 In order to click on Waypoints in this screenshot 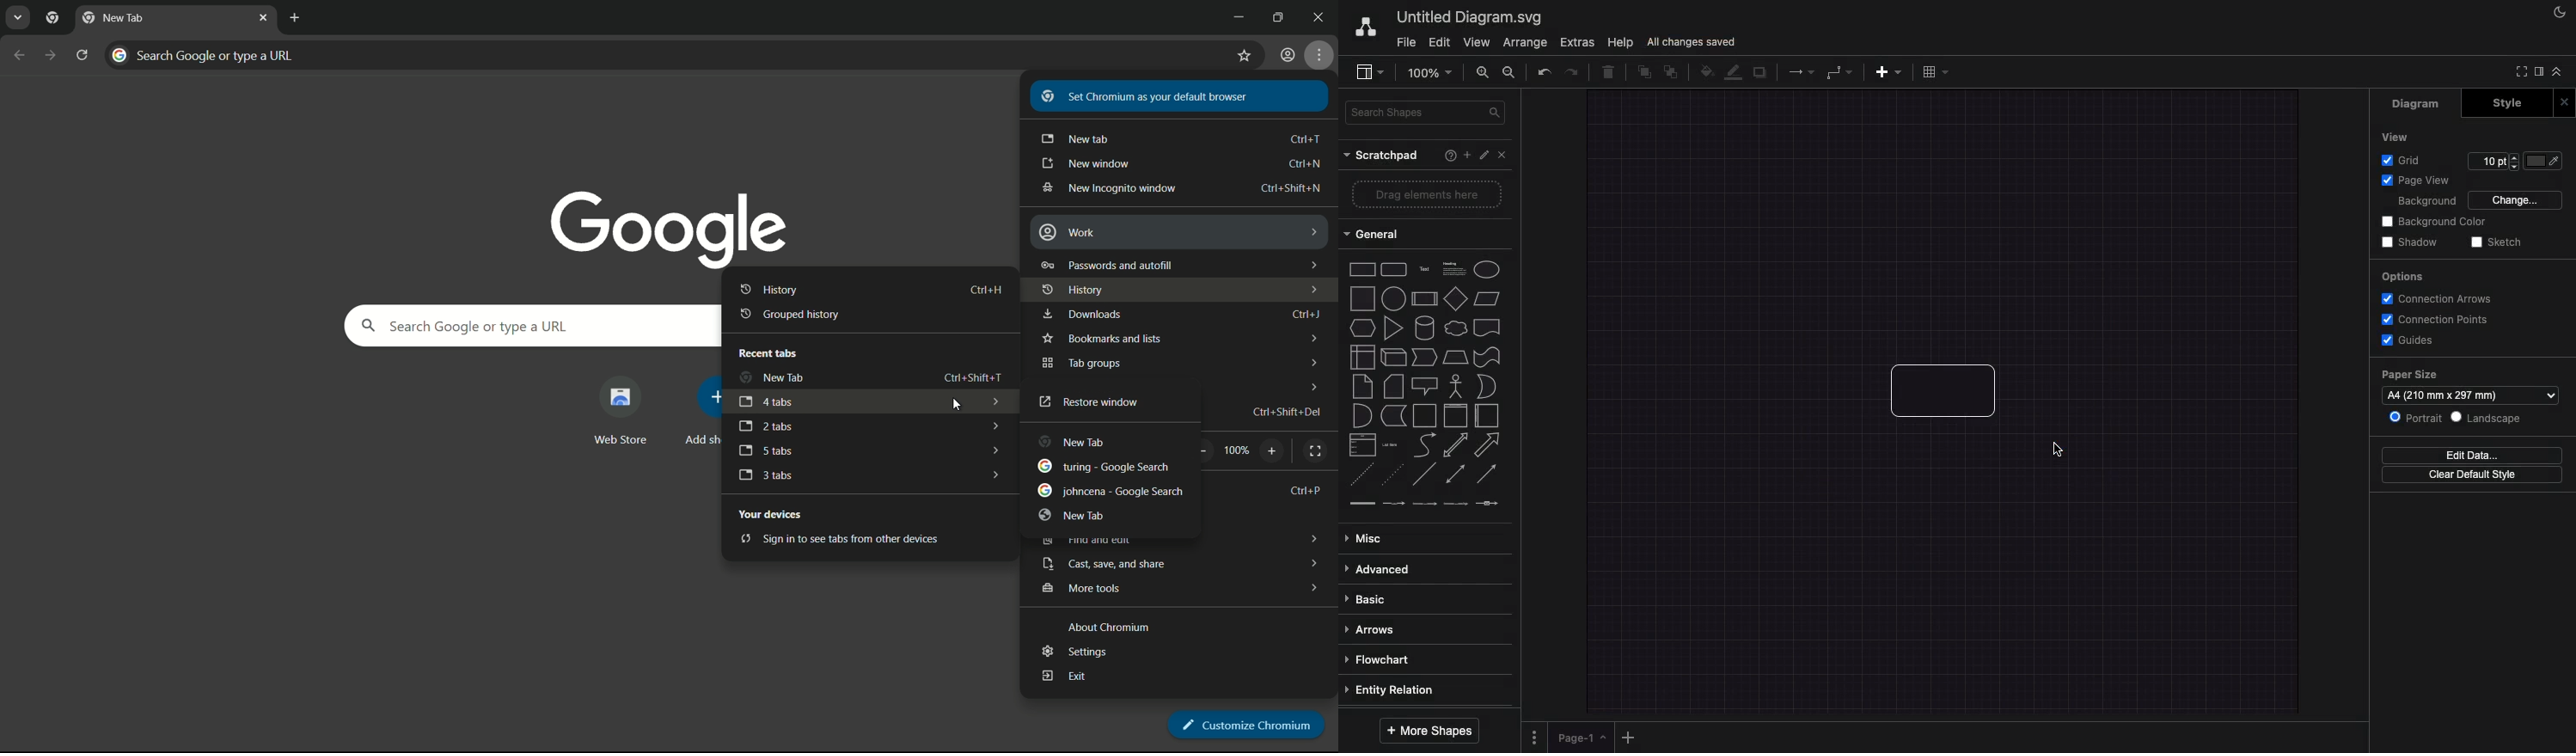, I will do `click(1839, 73)`.